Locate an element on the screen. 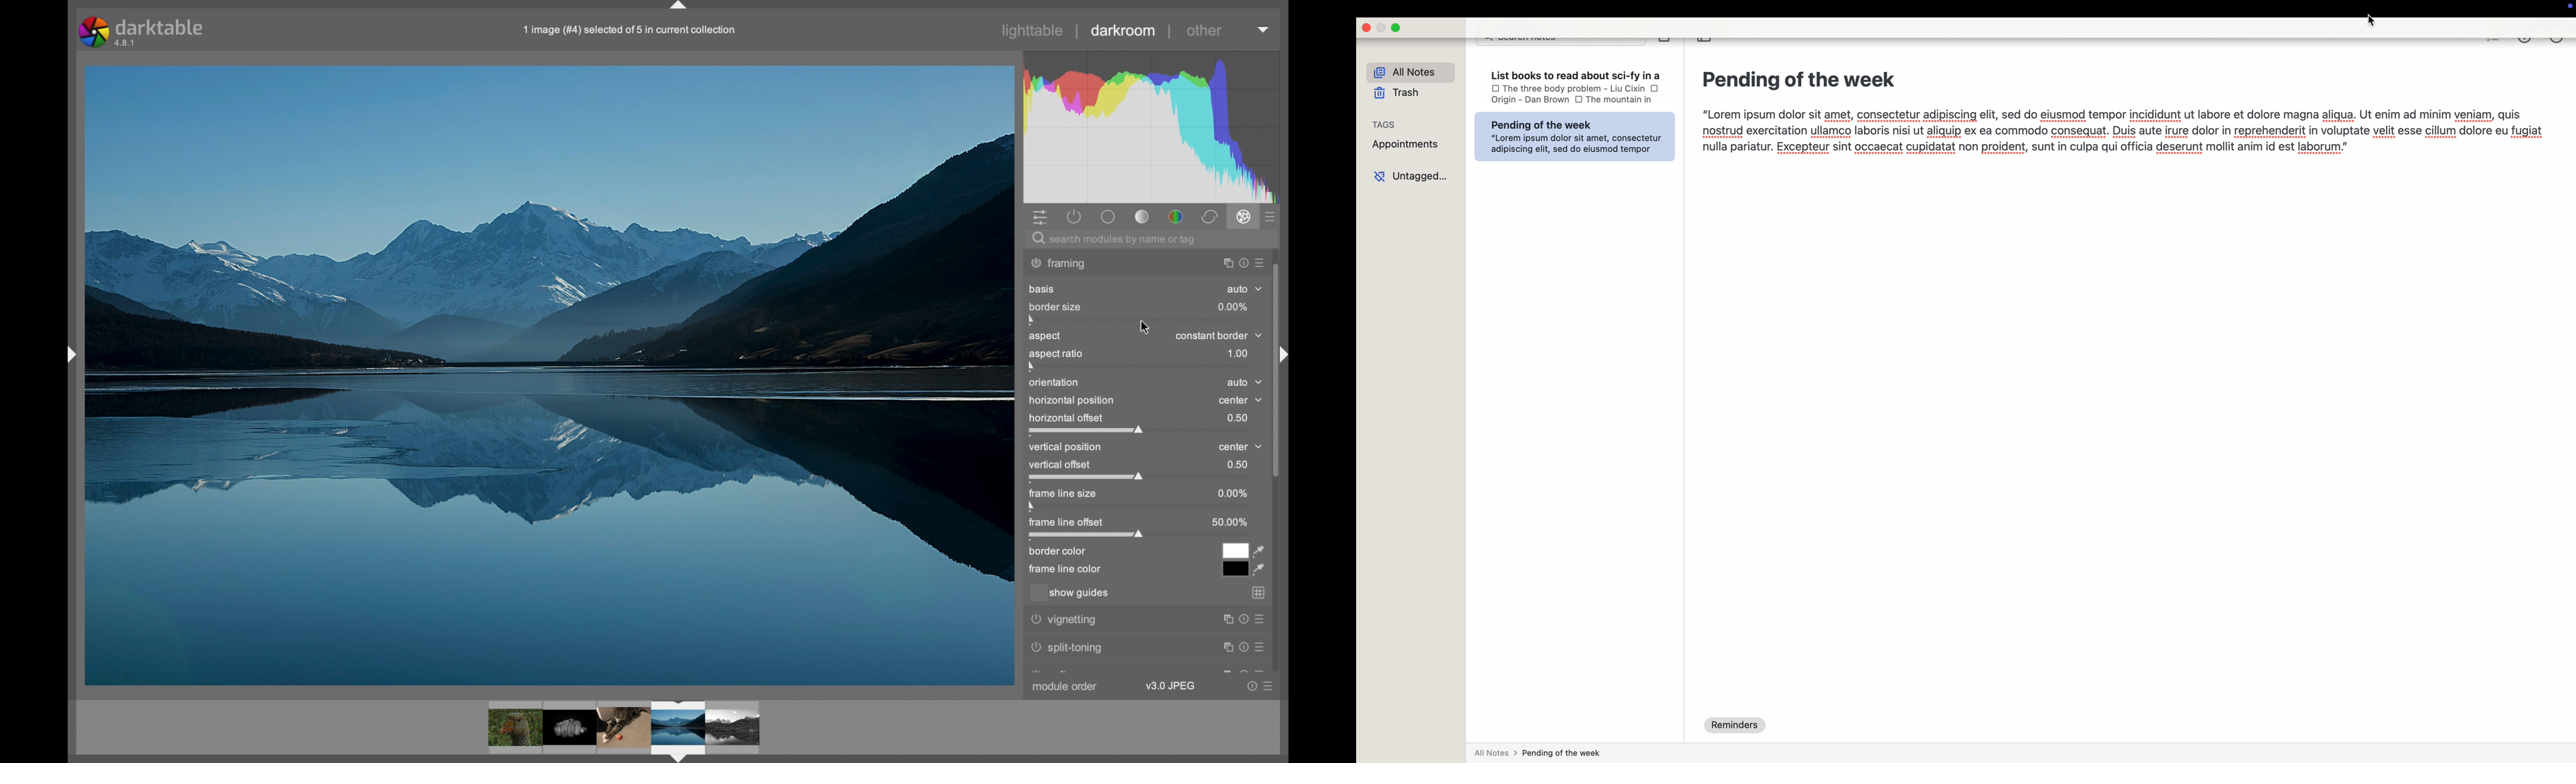 Image resolution: width=2576 pixels, height=784 pixels. maximize Simplenote is located at coordinates (1397, 26).